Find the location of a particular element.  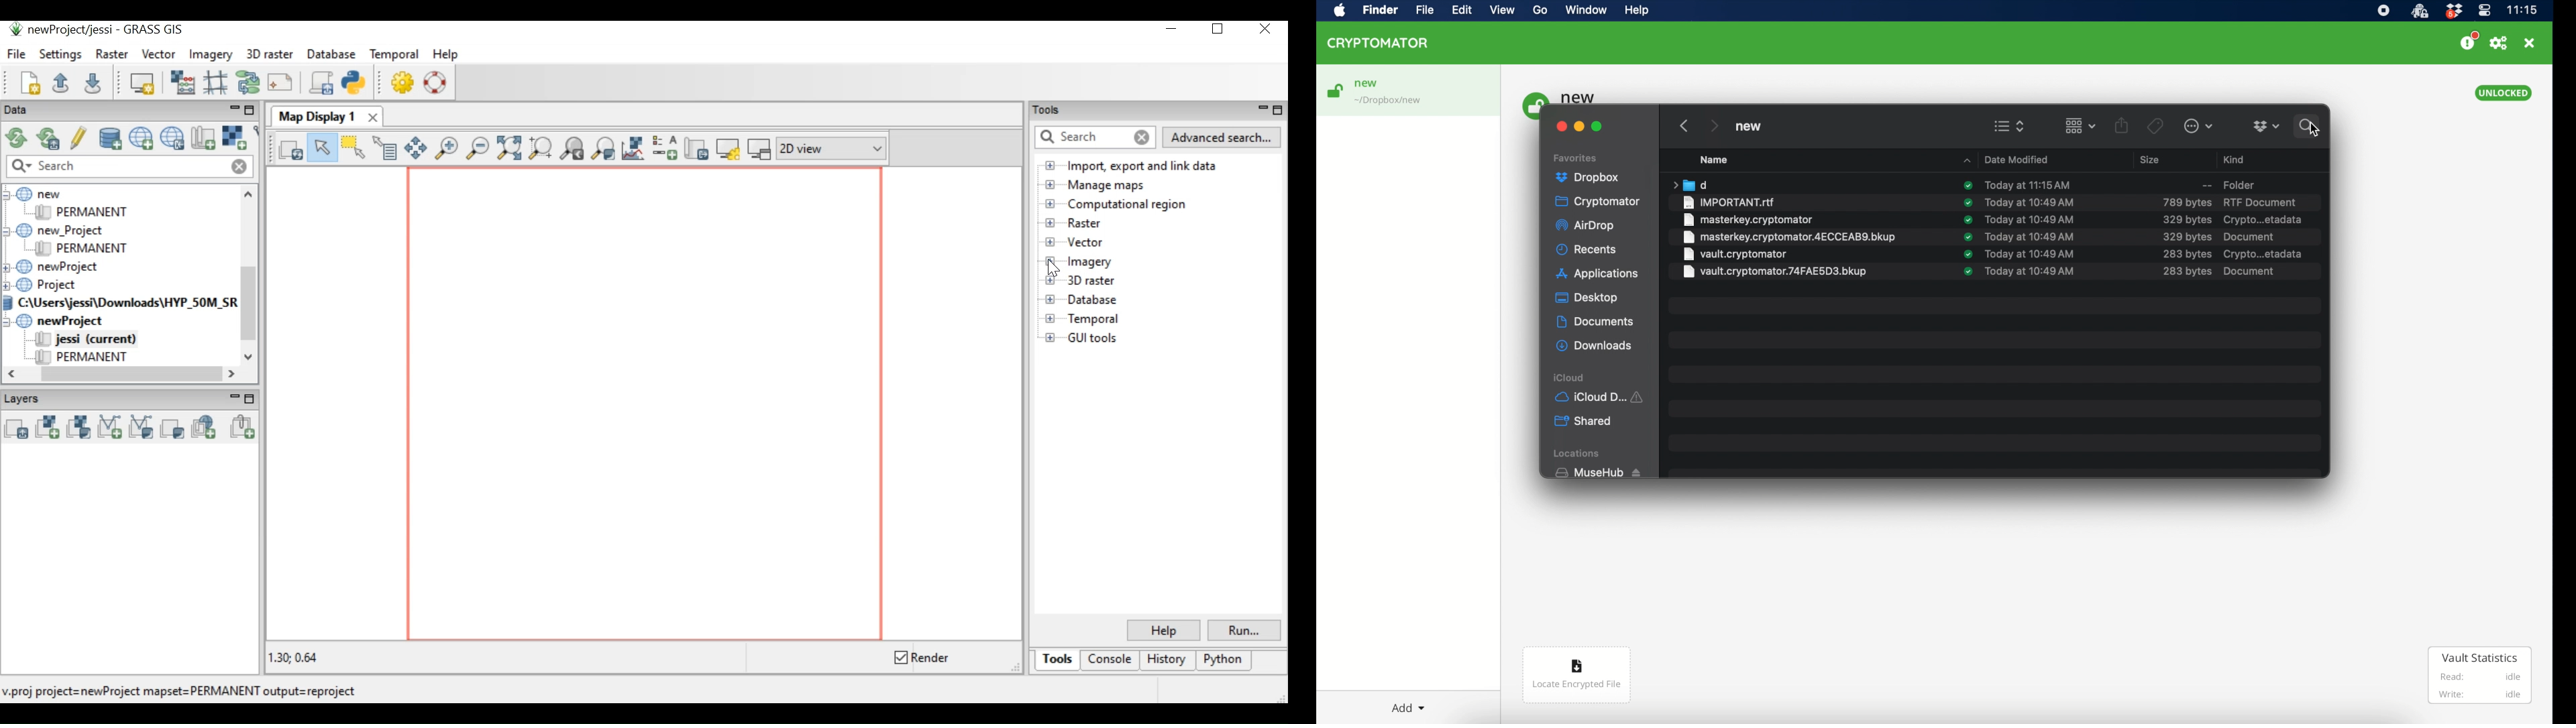

cryptomator is located at coordinates (1599, 201).